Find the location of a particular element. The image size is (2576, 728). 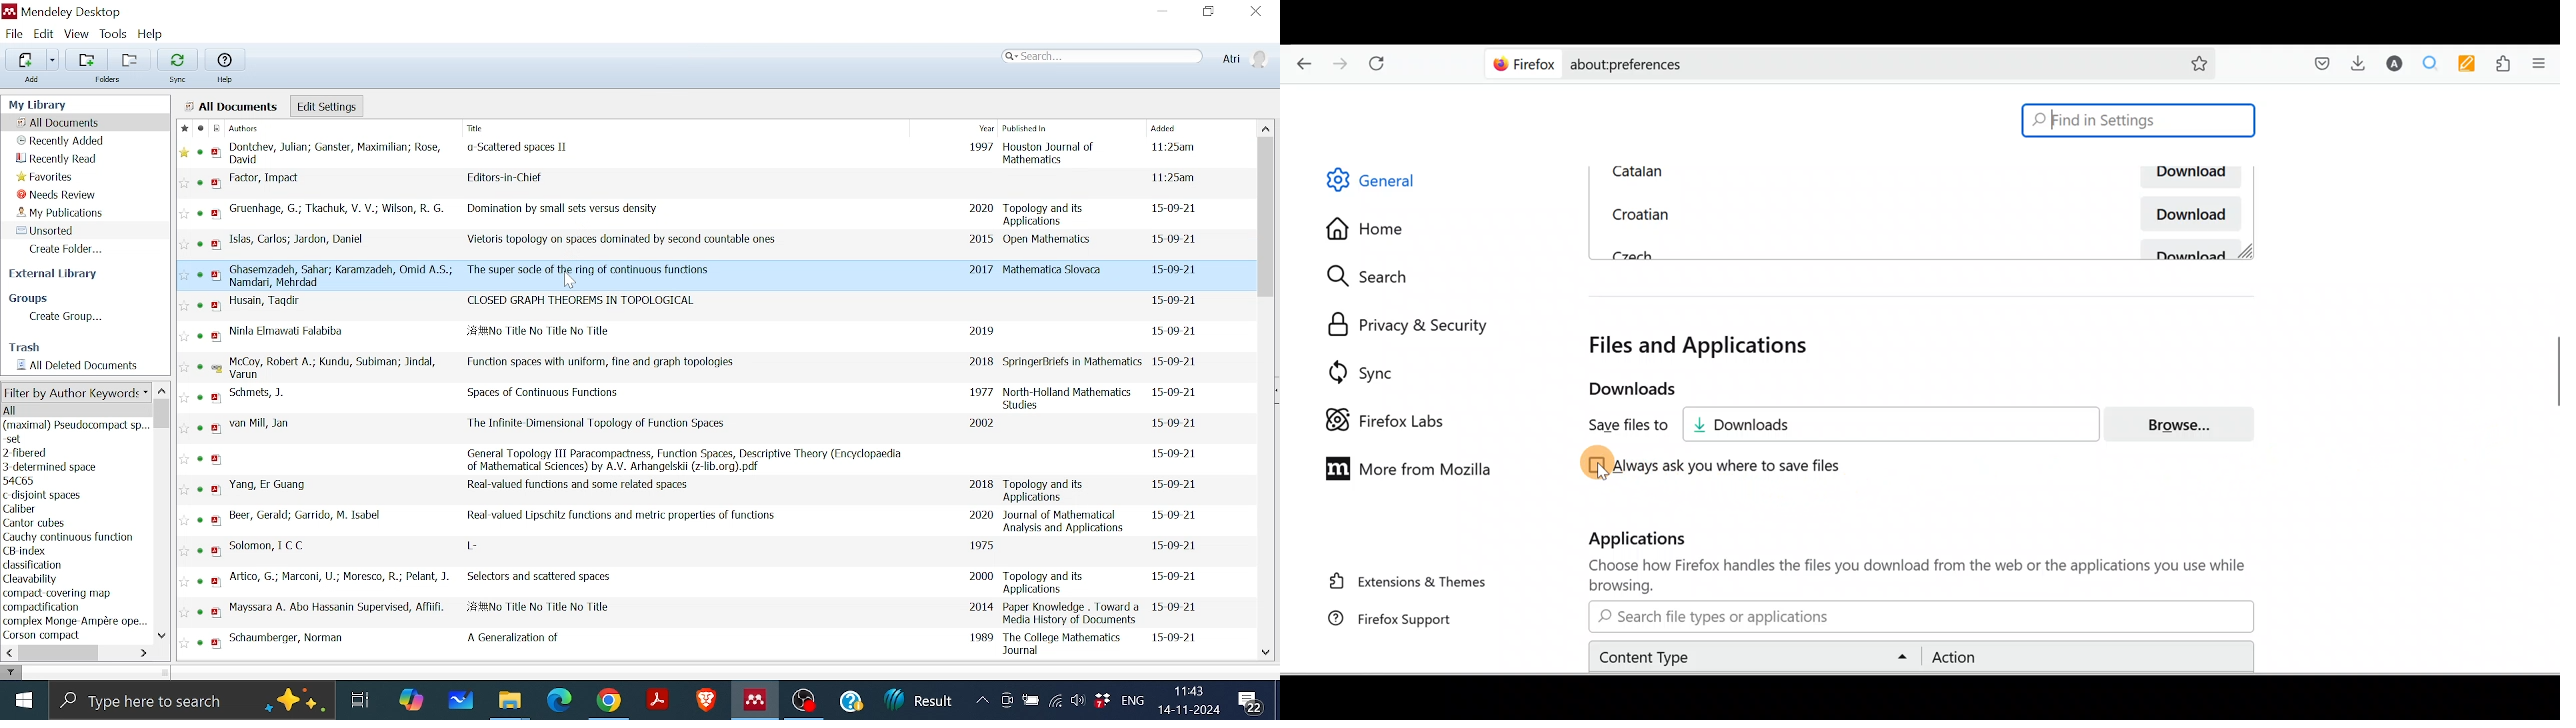

c disjoint spaces is located at coordinates (42, 495).